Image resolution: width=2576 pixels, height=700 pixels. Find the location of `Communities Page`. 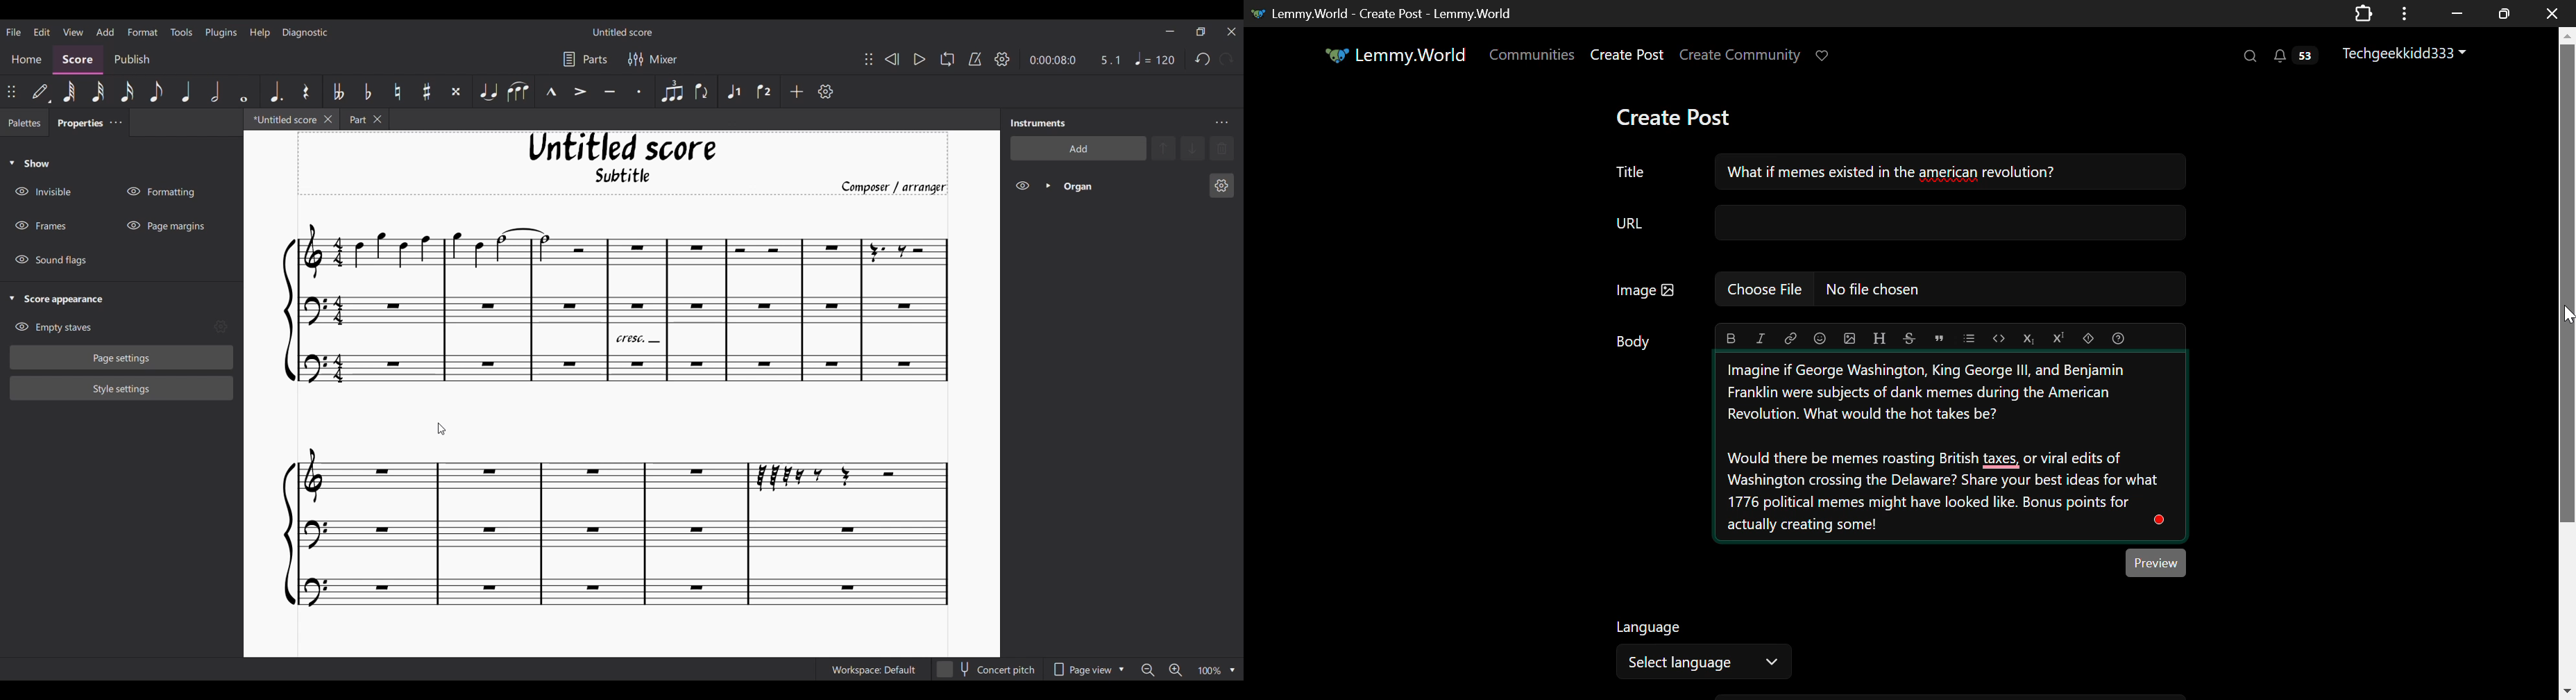

Communities Page is located at coordinates (1531, 54).